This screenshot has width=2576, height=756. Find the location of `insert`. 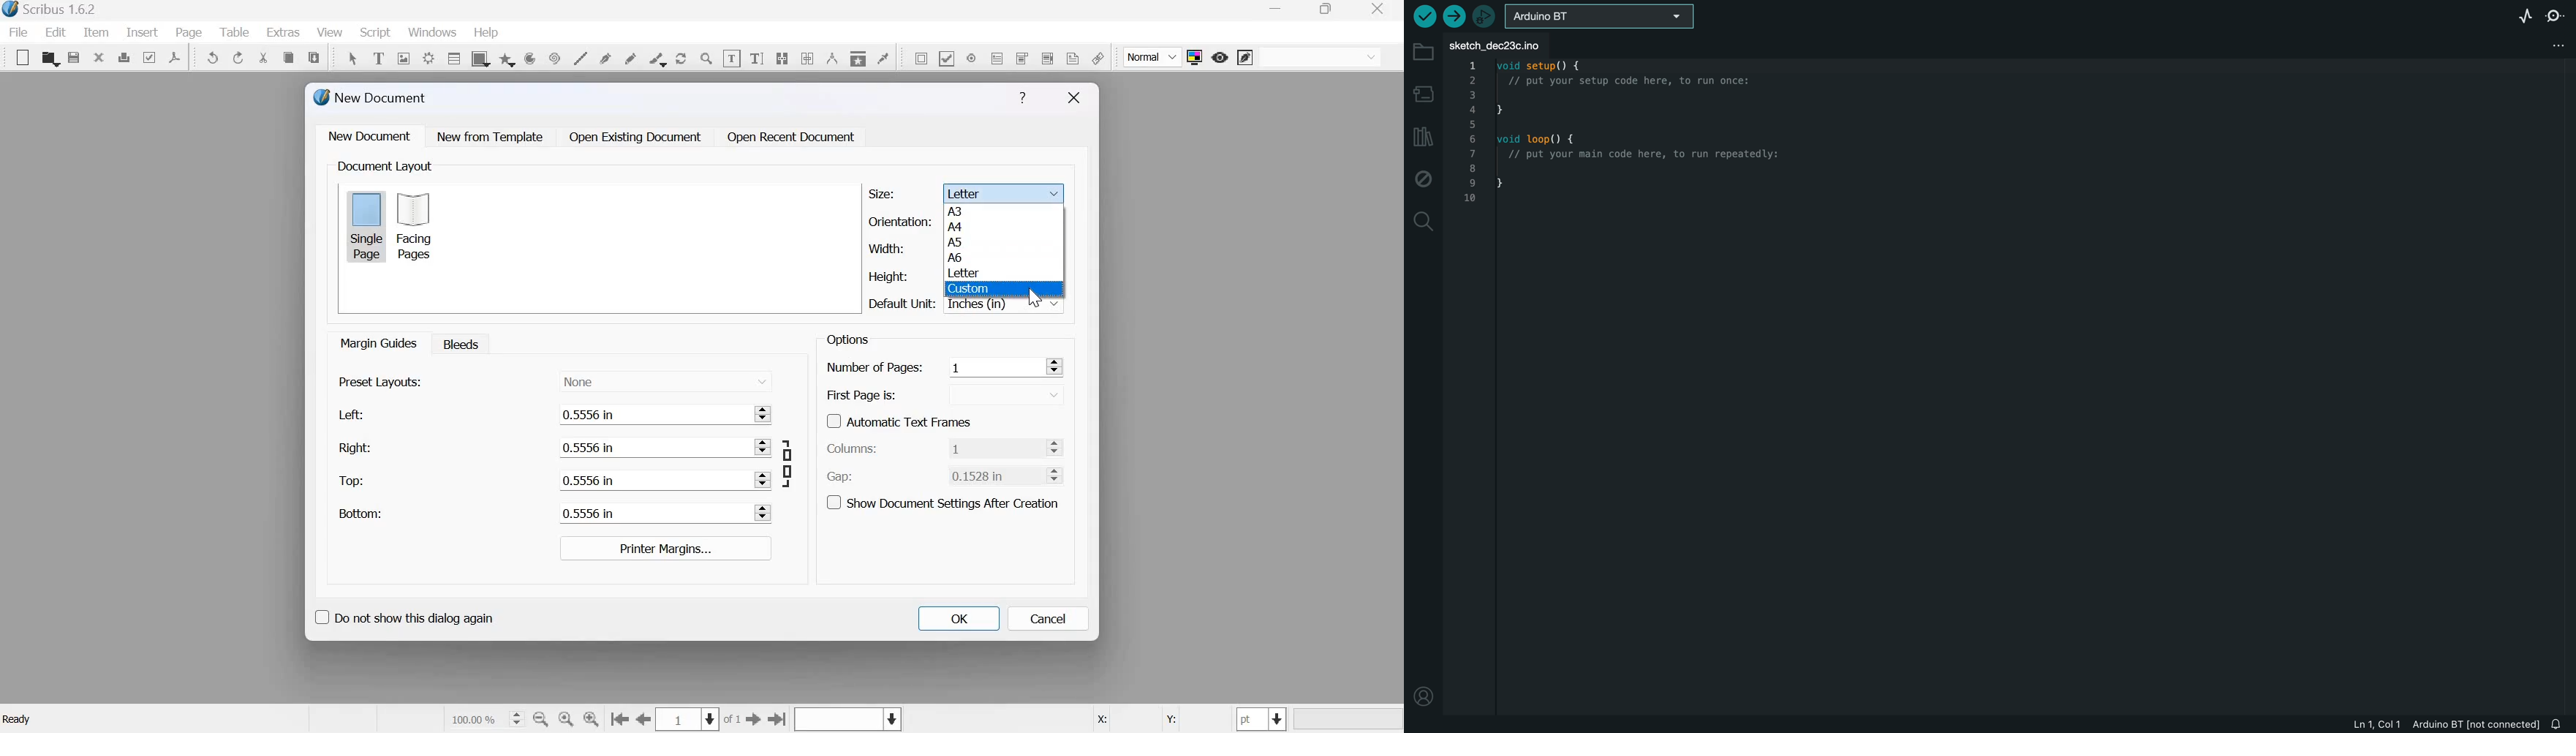

insert is located at coordinates (142, 31).